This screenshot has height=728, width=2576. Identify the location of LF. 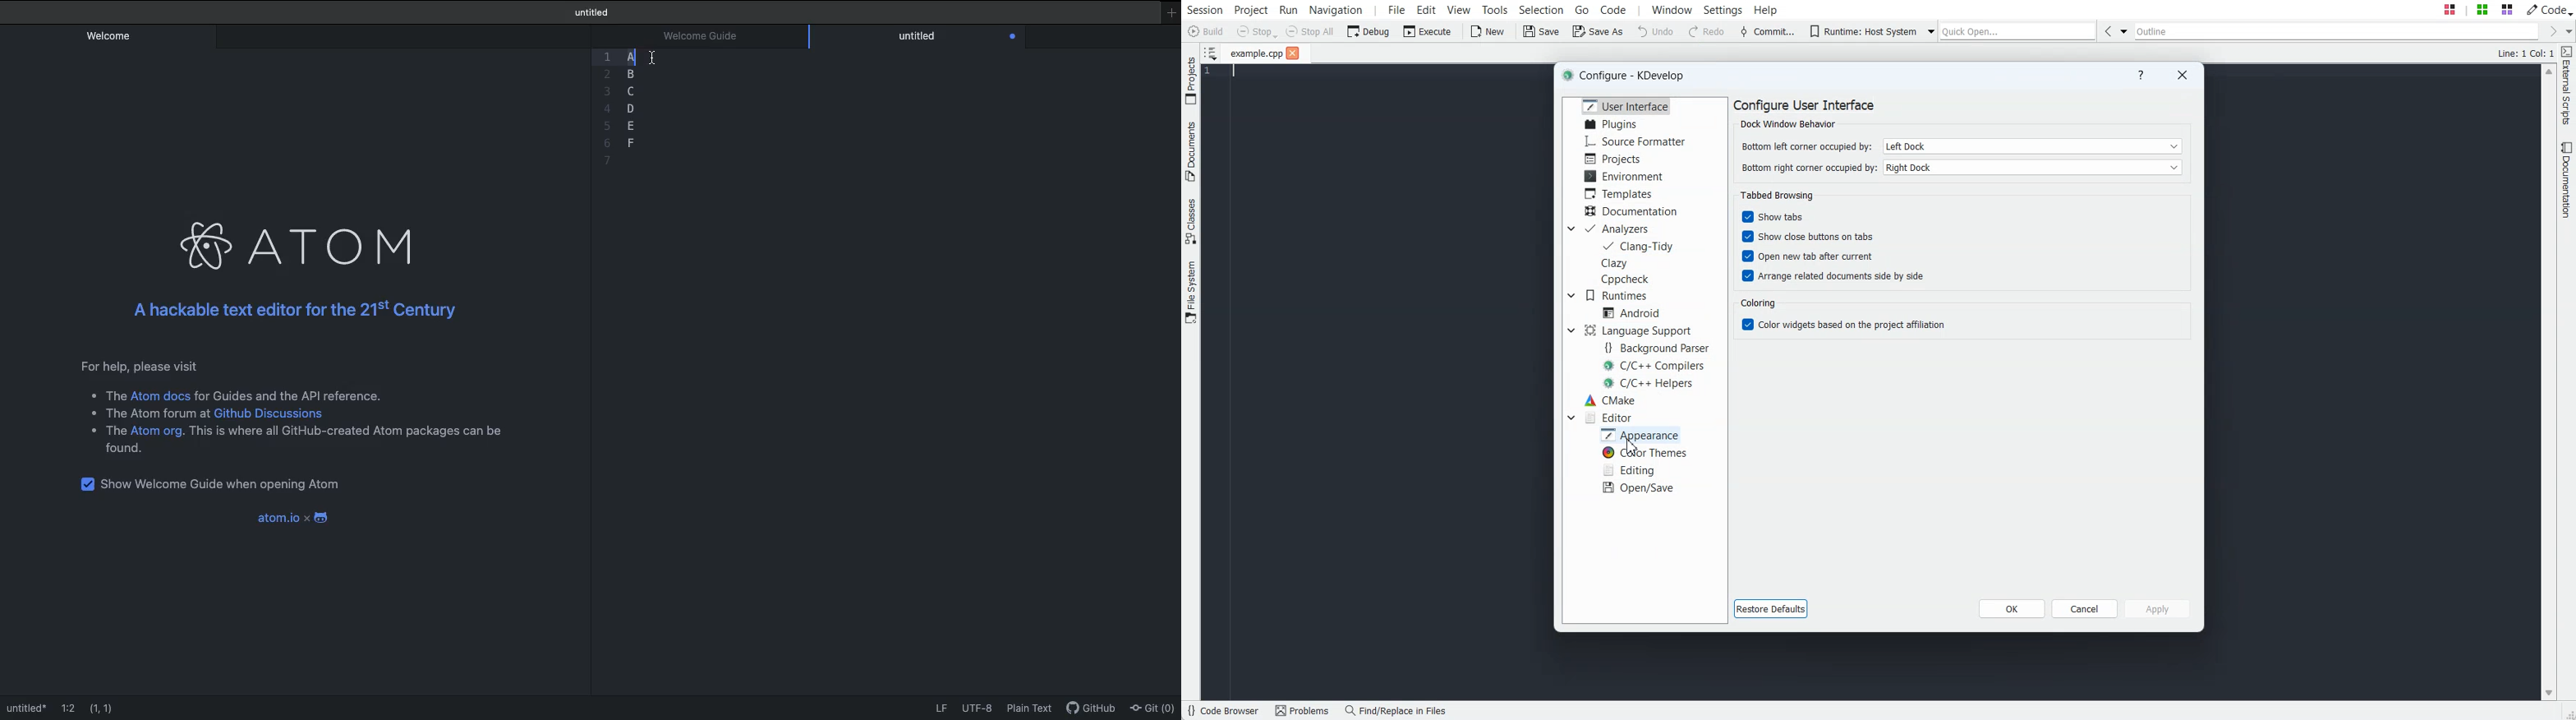
(944, 710).